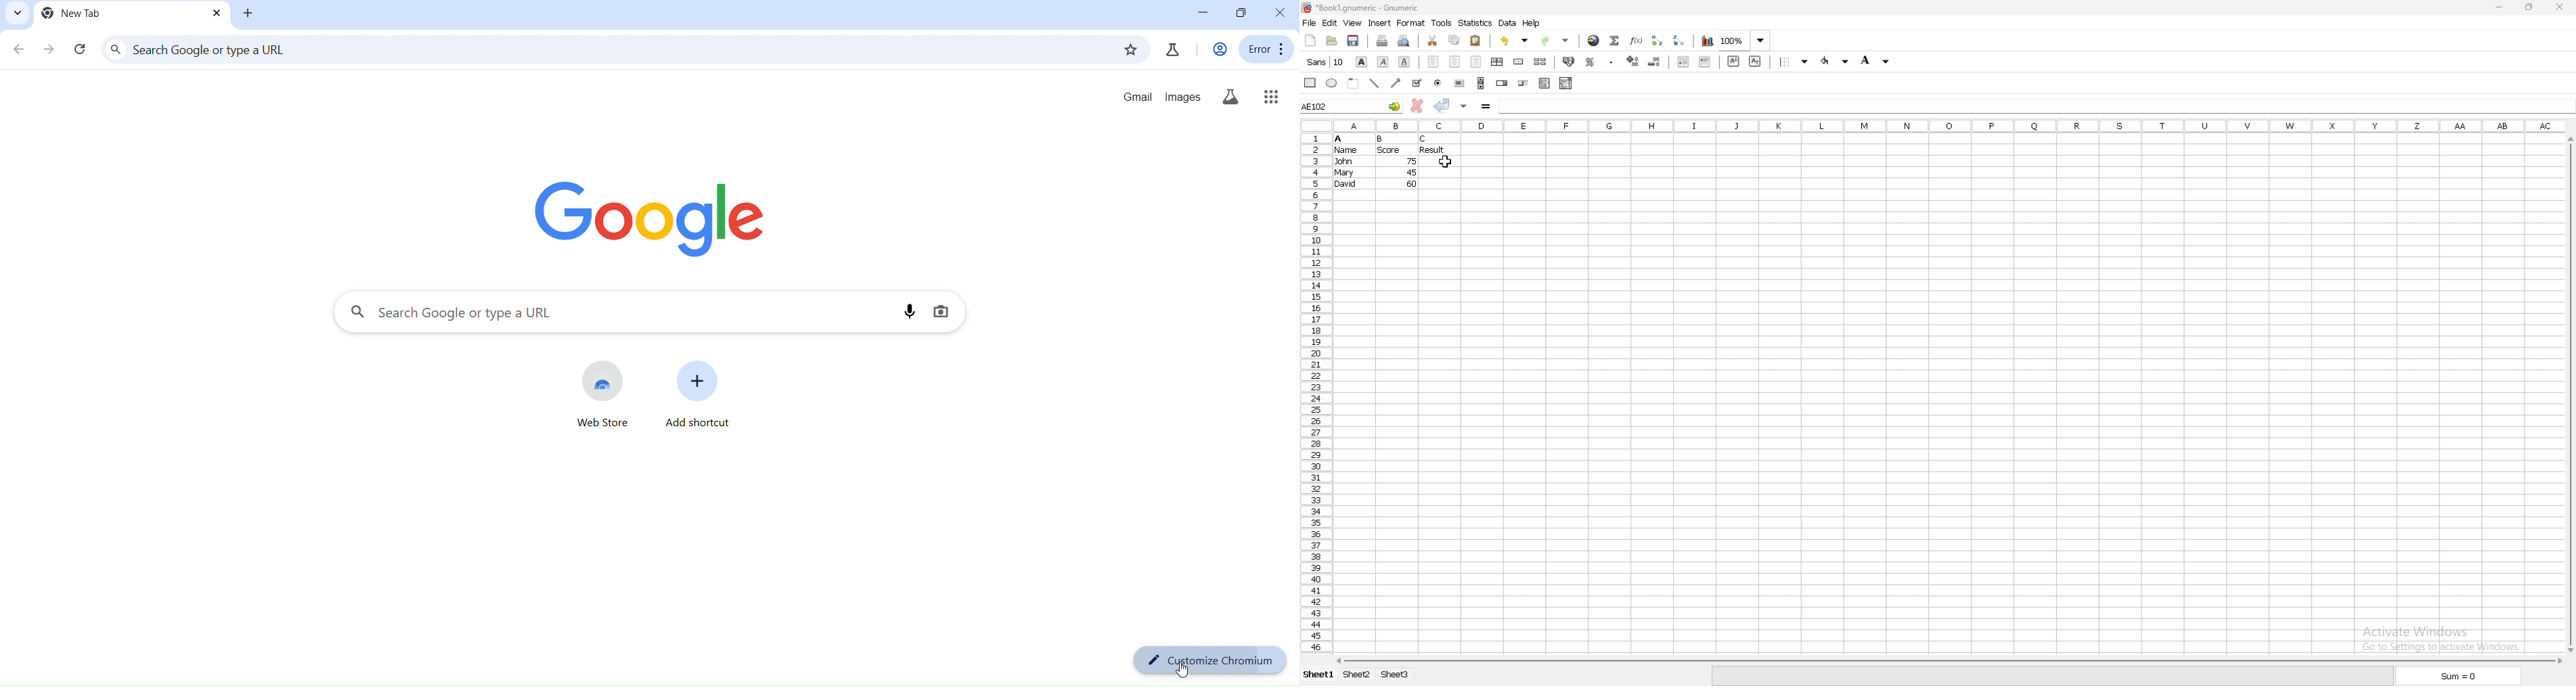 This screenshot has height=700, width=2576. What do you see at coordinates (1443, 105) in the screenshot?
I see `accept change` at bounding box center [1443, 105].